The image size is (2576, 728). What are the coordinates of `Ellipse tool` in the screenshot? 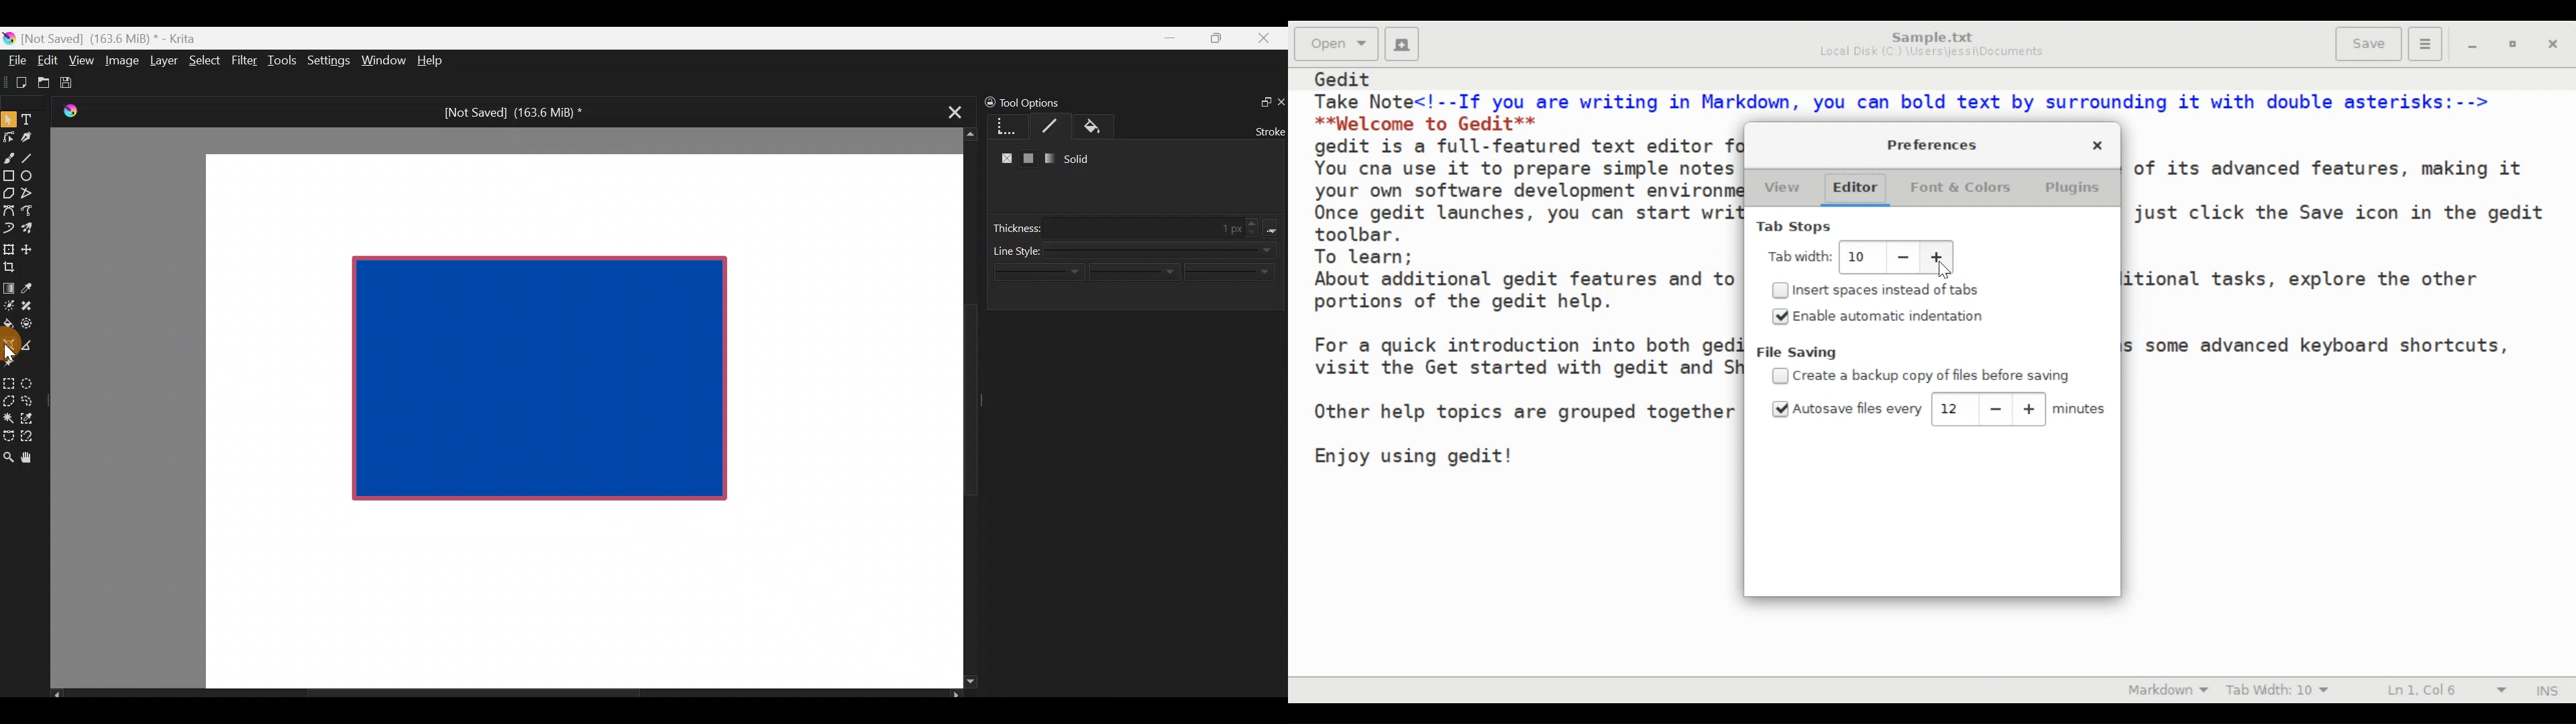 It's located at (33, 174).